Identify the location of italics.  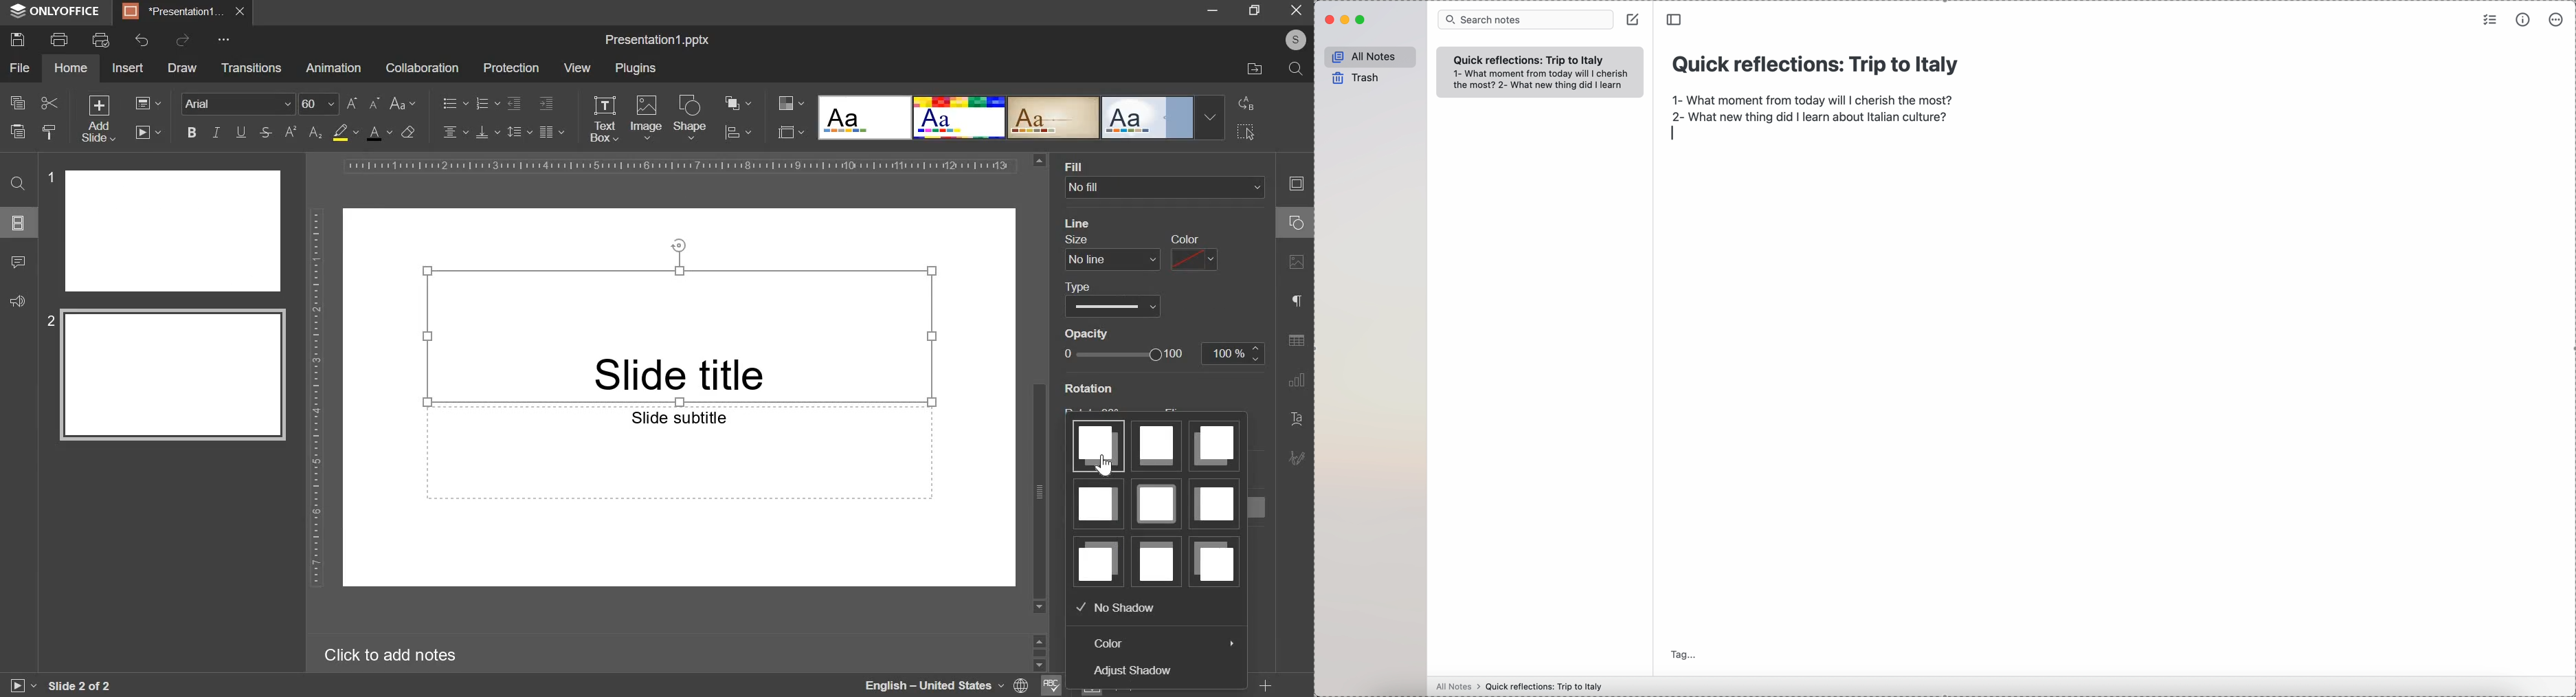
(215, 131).